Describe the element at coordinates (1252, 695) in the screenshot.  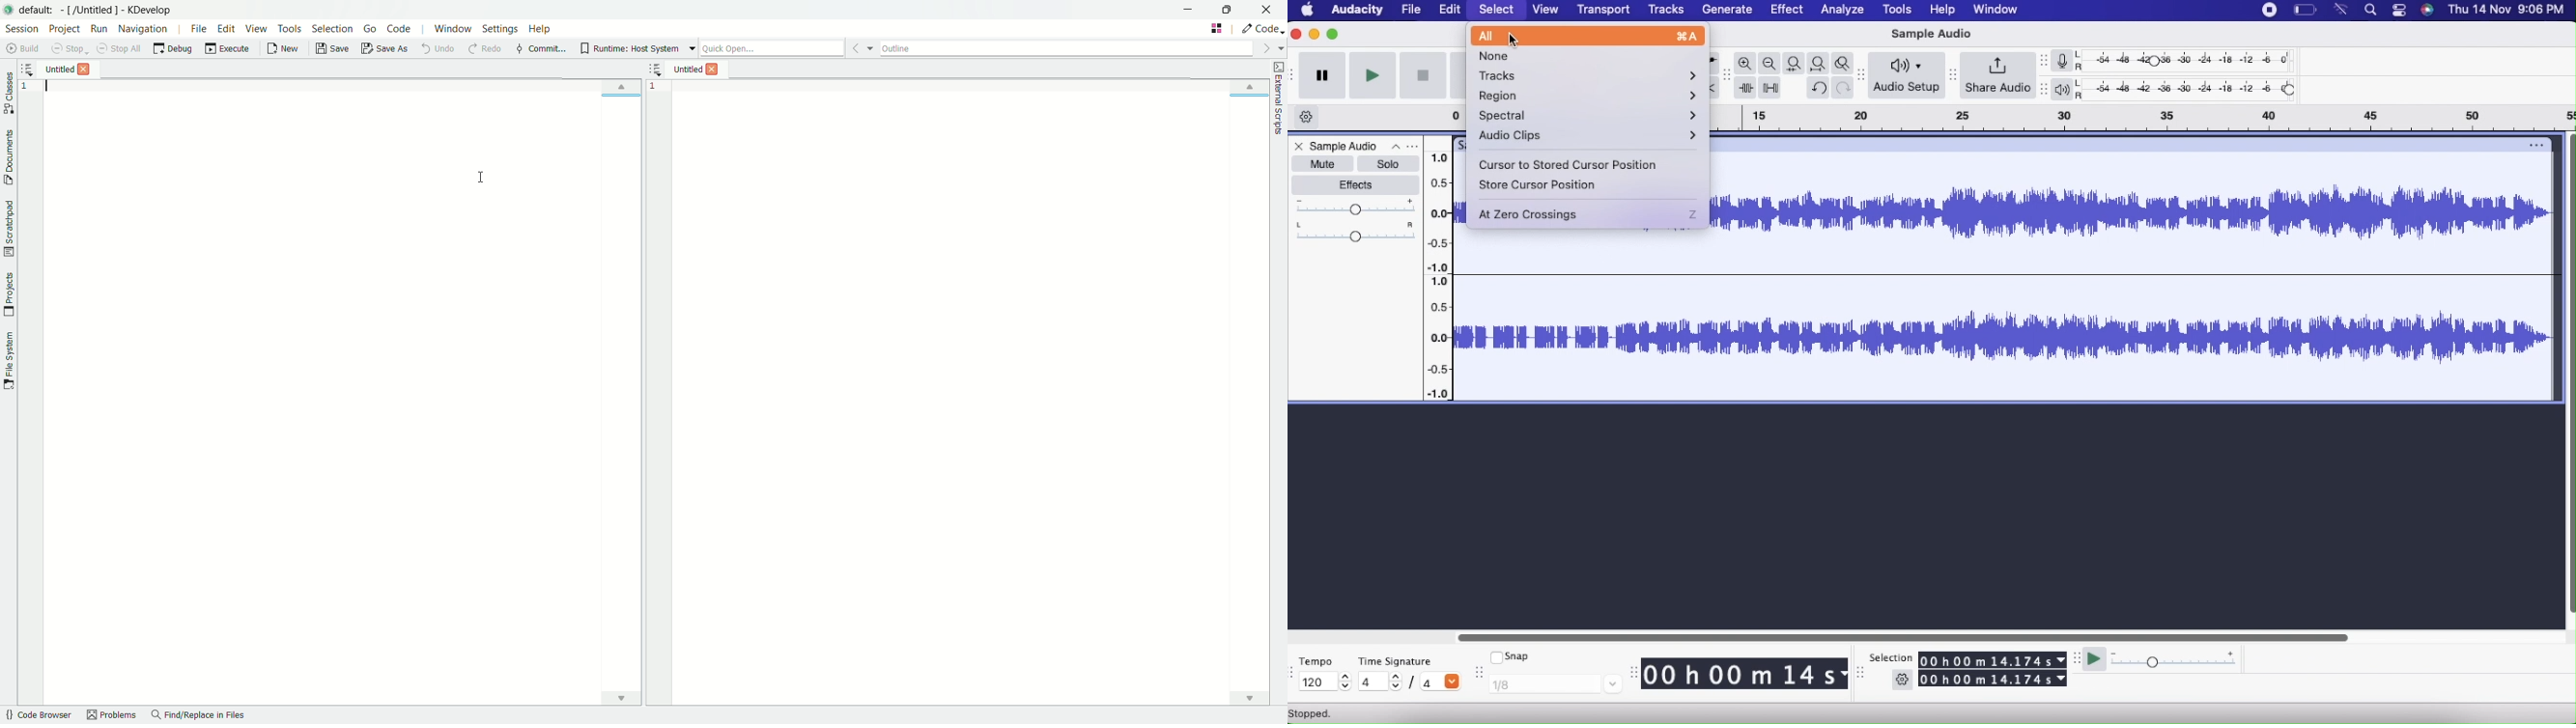
I see `down` at that location.